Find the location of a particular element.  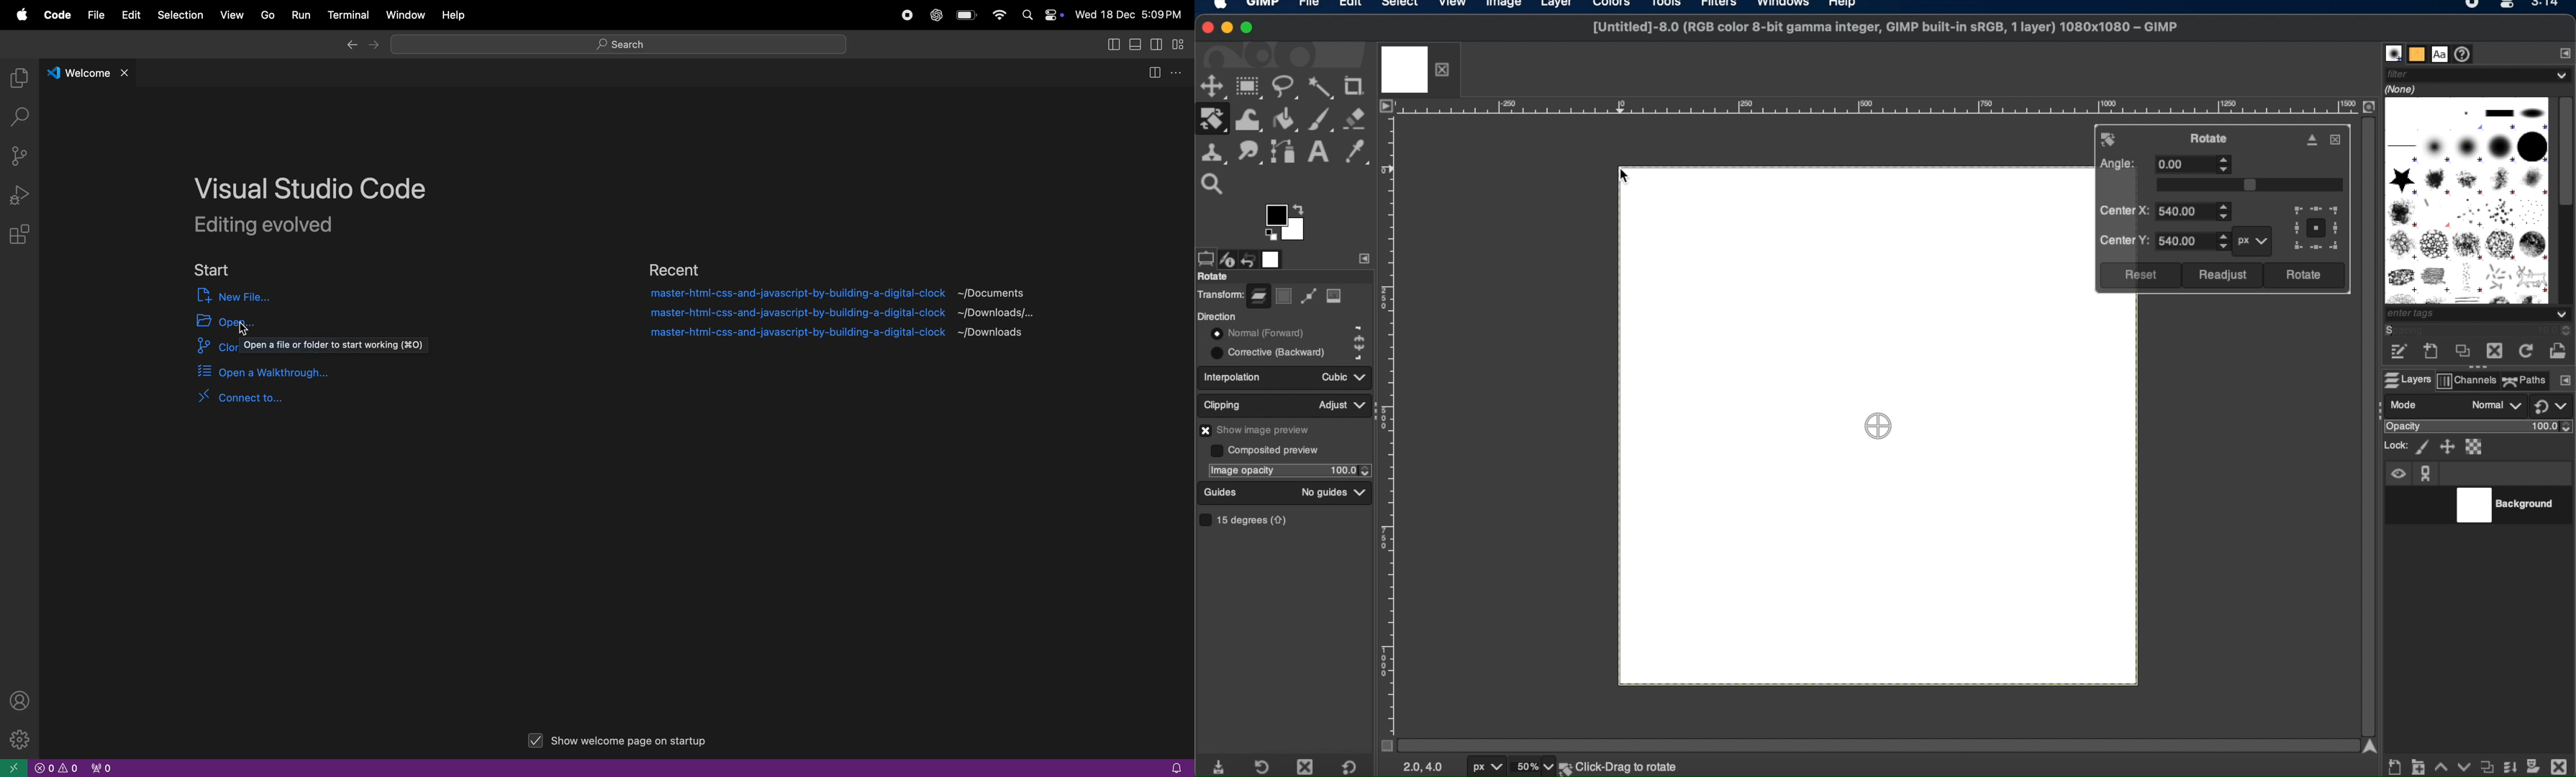

path is located at coordinates (1308, 298).